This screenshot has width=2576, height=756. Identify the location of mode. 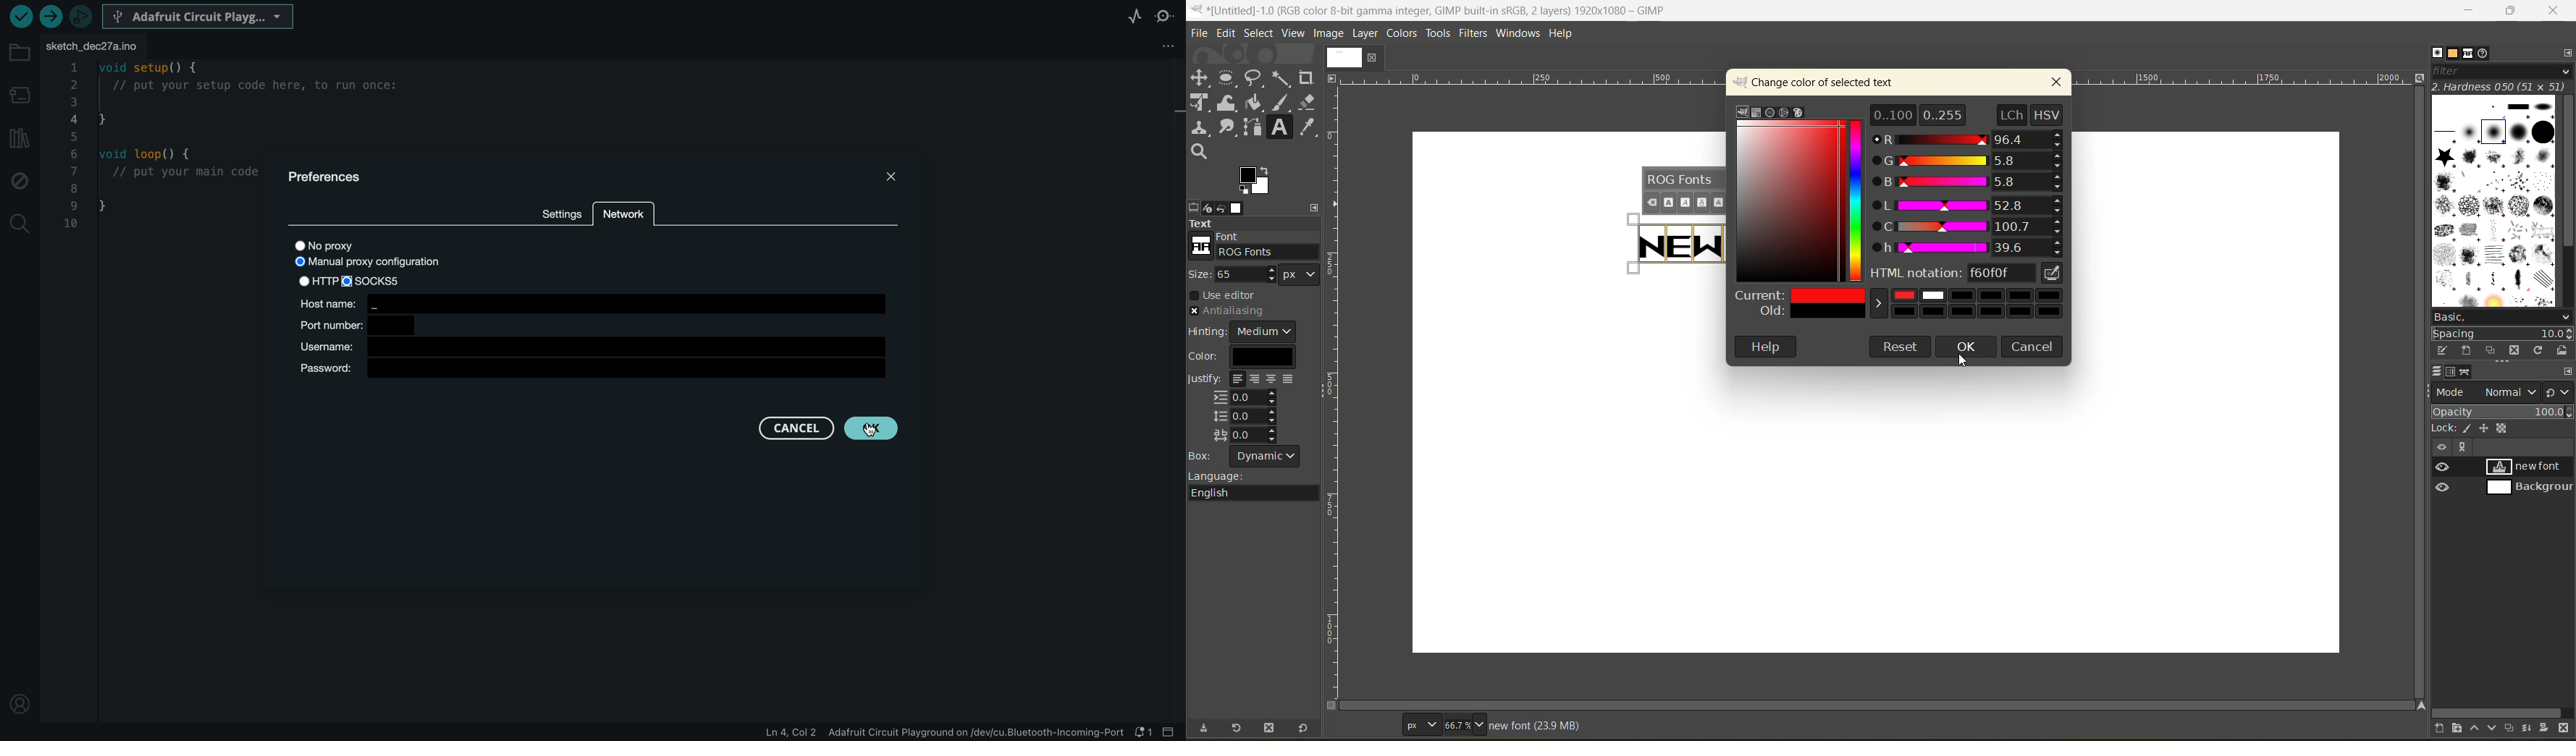
(2487, 391).